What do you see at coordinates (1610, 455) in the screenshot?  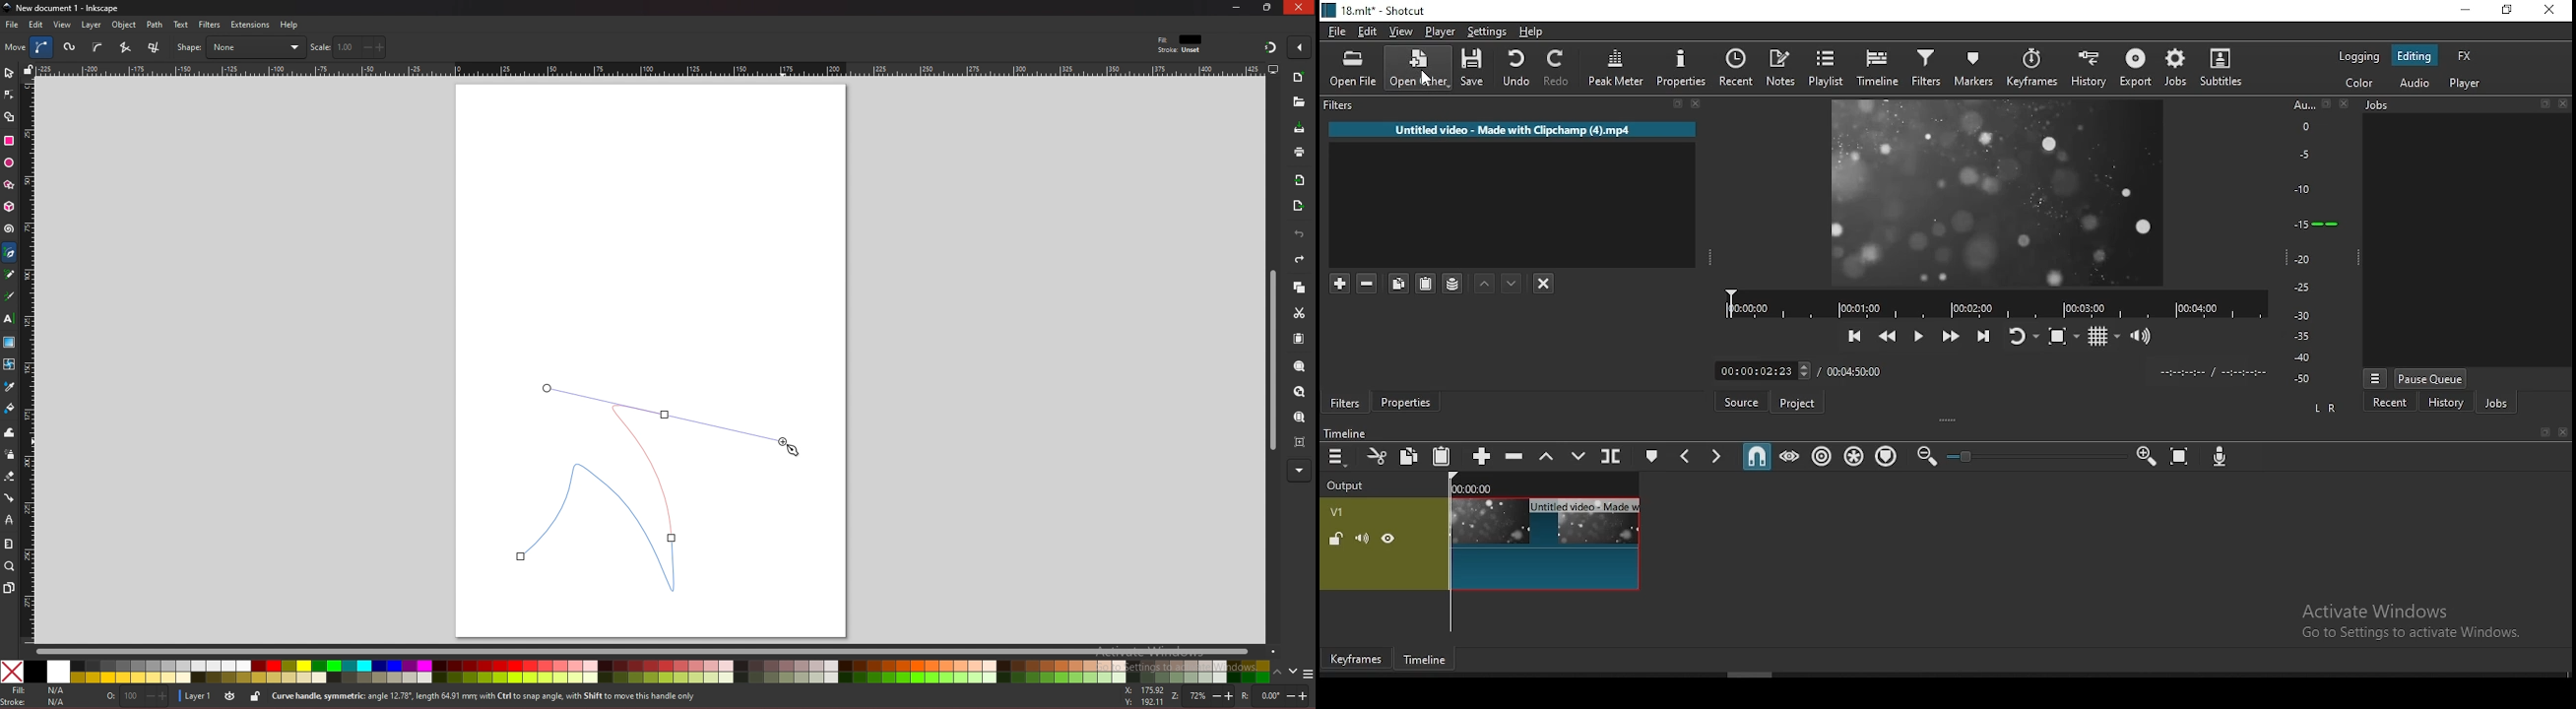 I see `split at playhead` at bounding box center [1610, 455].